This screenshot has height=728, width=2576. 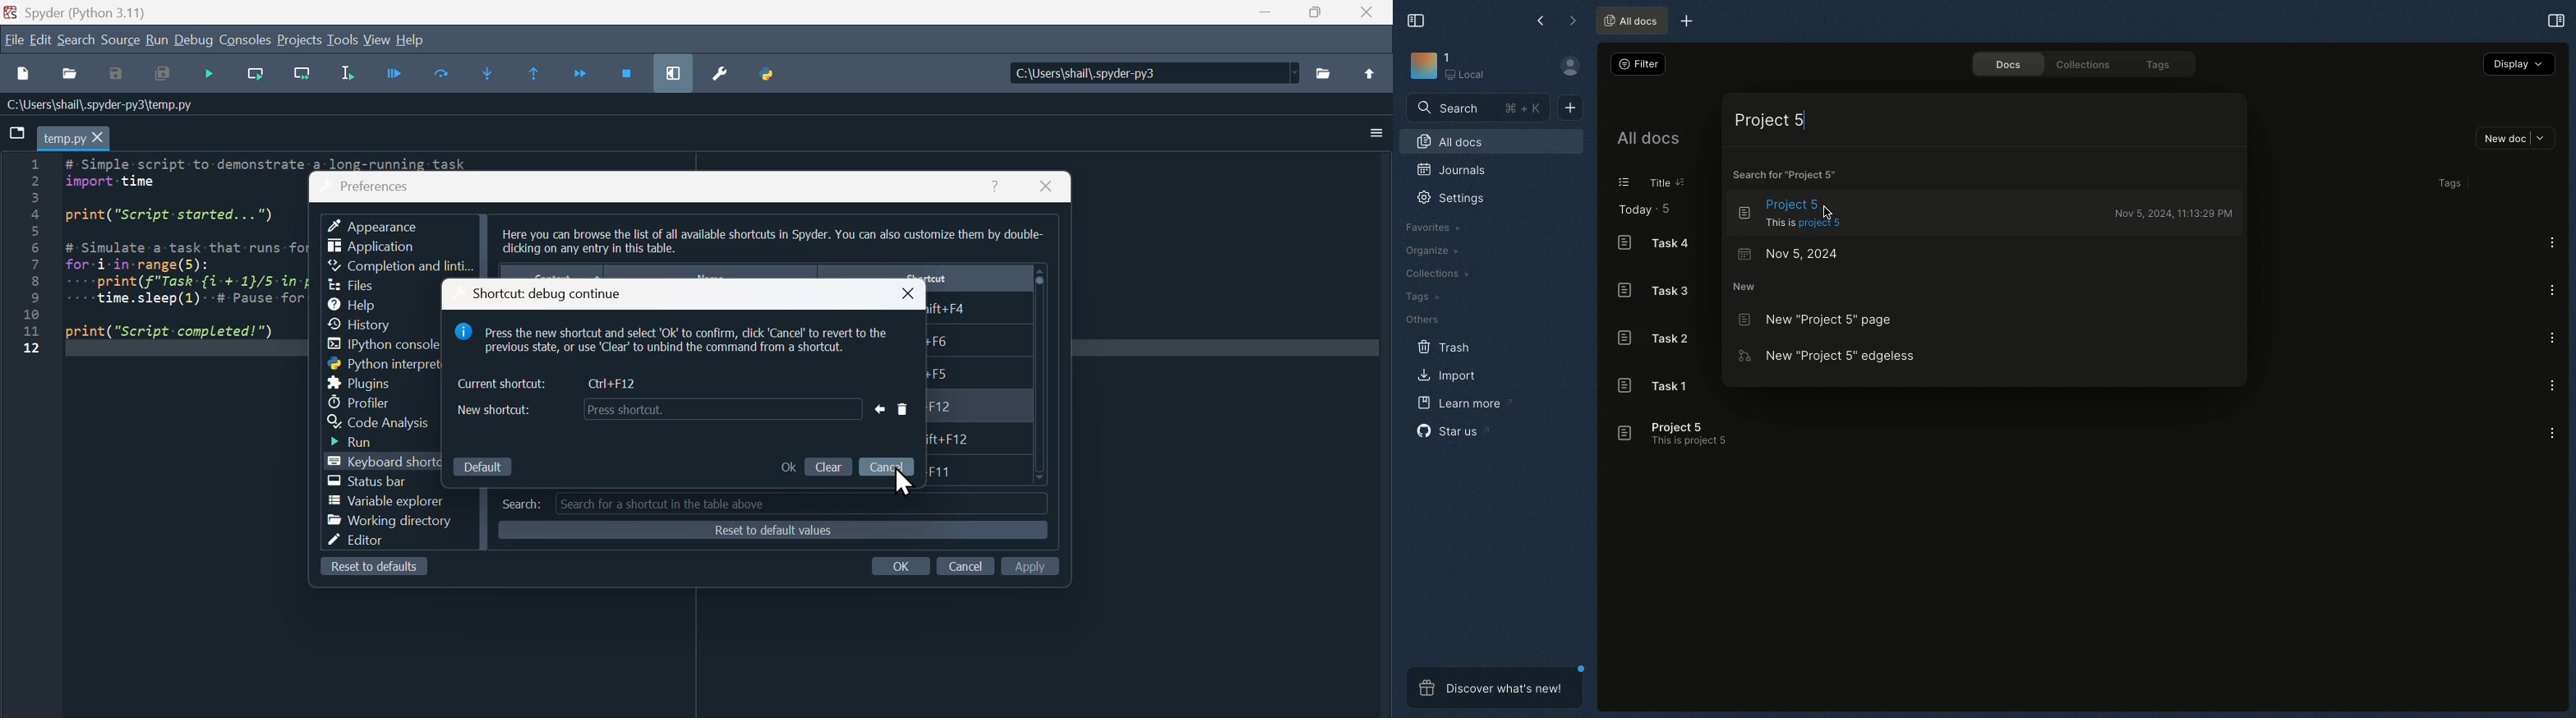 I want to click on More options, so click(x=1364, y=133).